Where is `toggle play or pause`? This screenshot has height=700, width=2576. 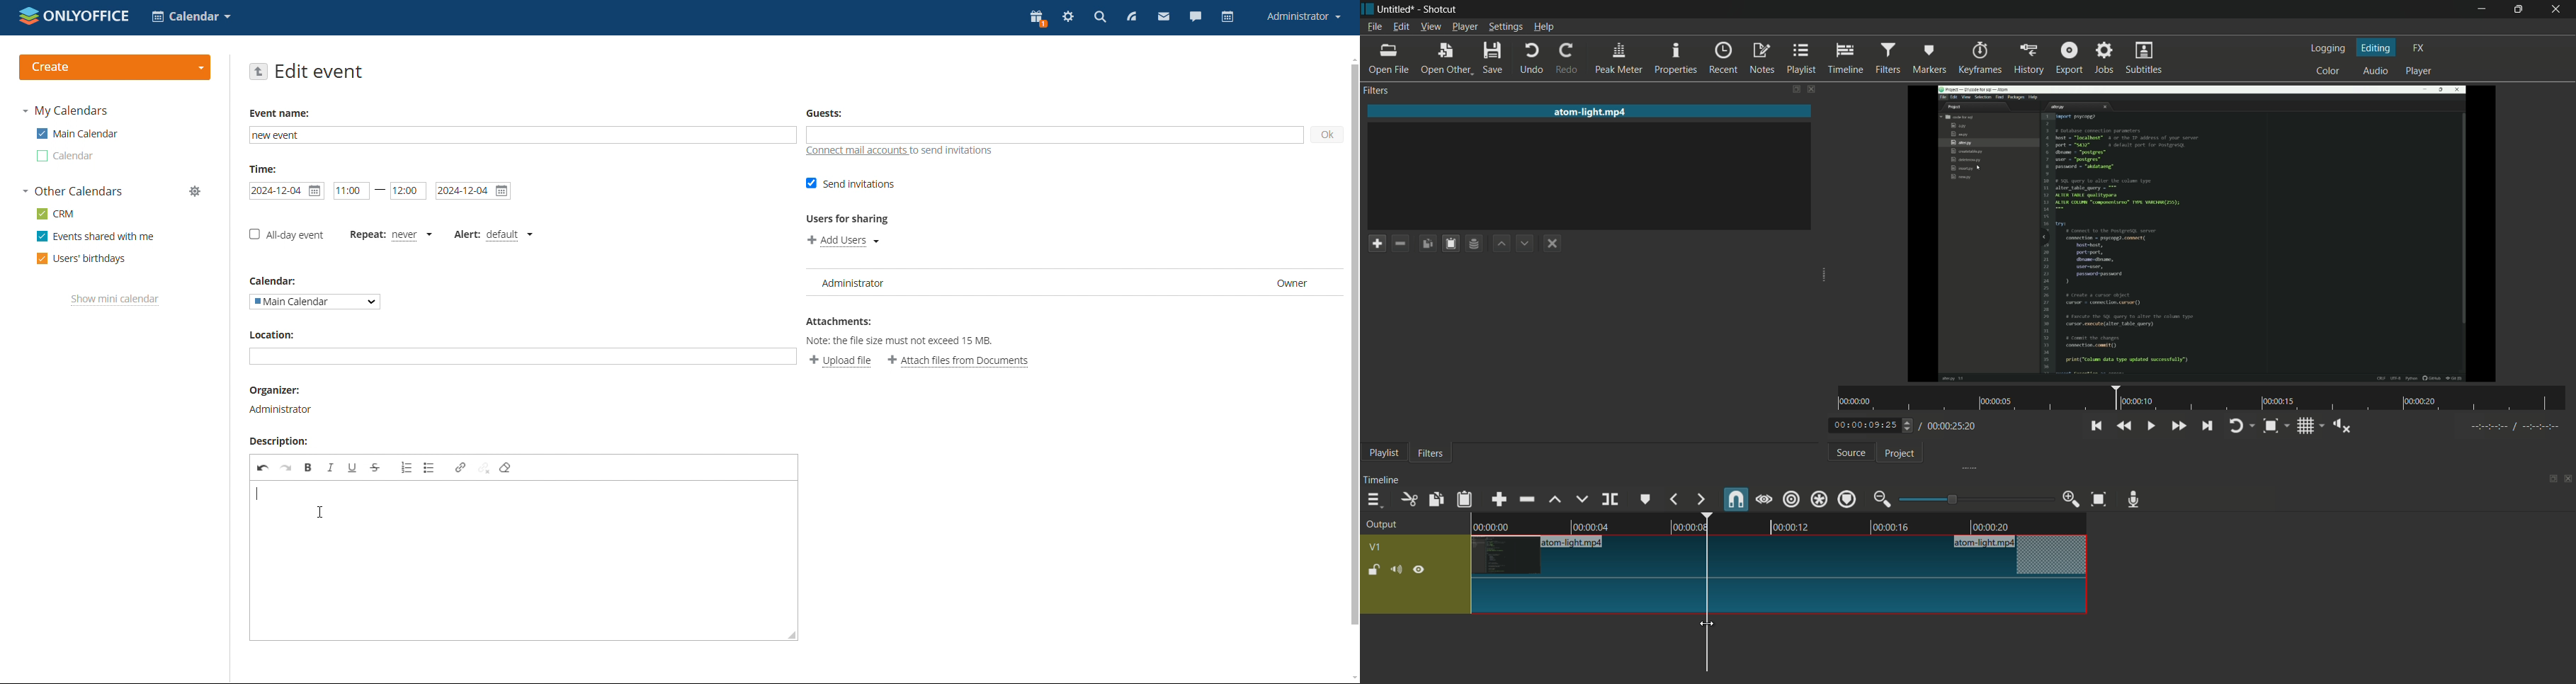
toggle play or pause is located at coordinates (2149, 424).